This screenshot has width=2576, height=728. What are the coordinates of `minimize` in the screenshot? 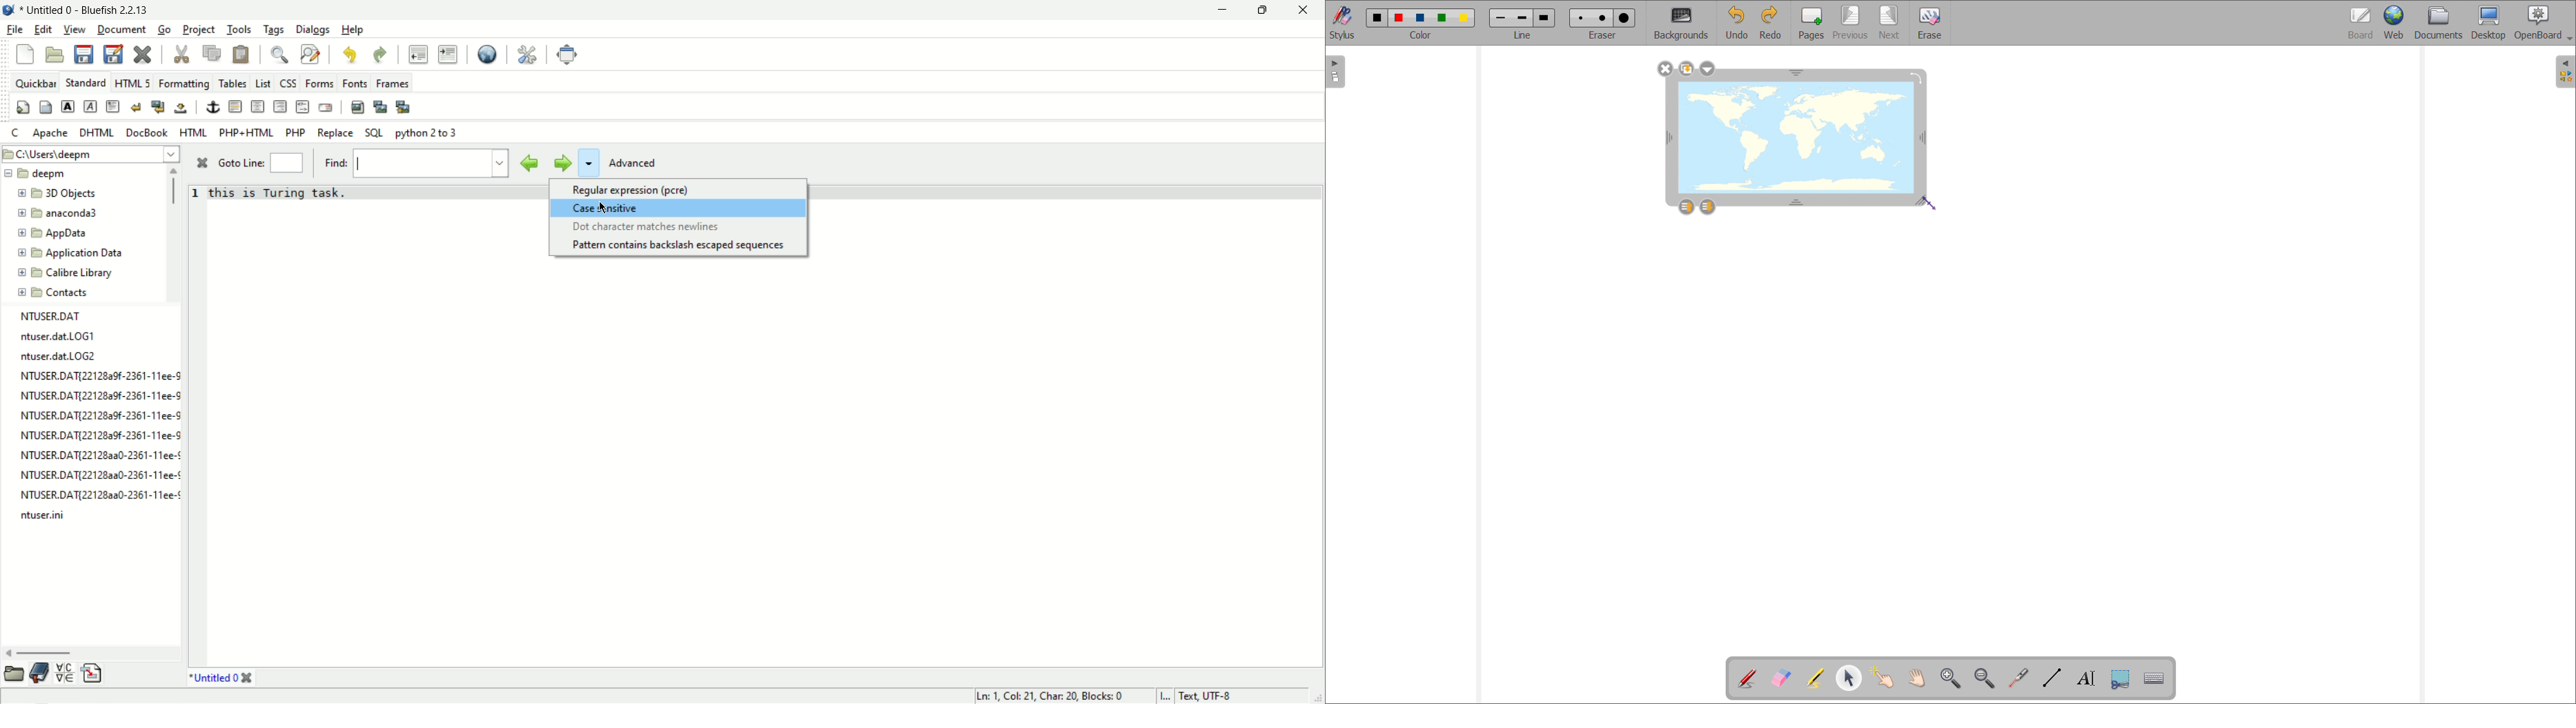 It's located at (1219, 12).